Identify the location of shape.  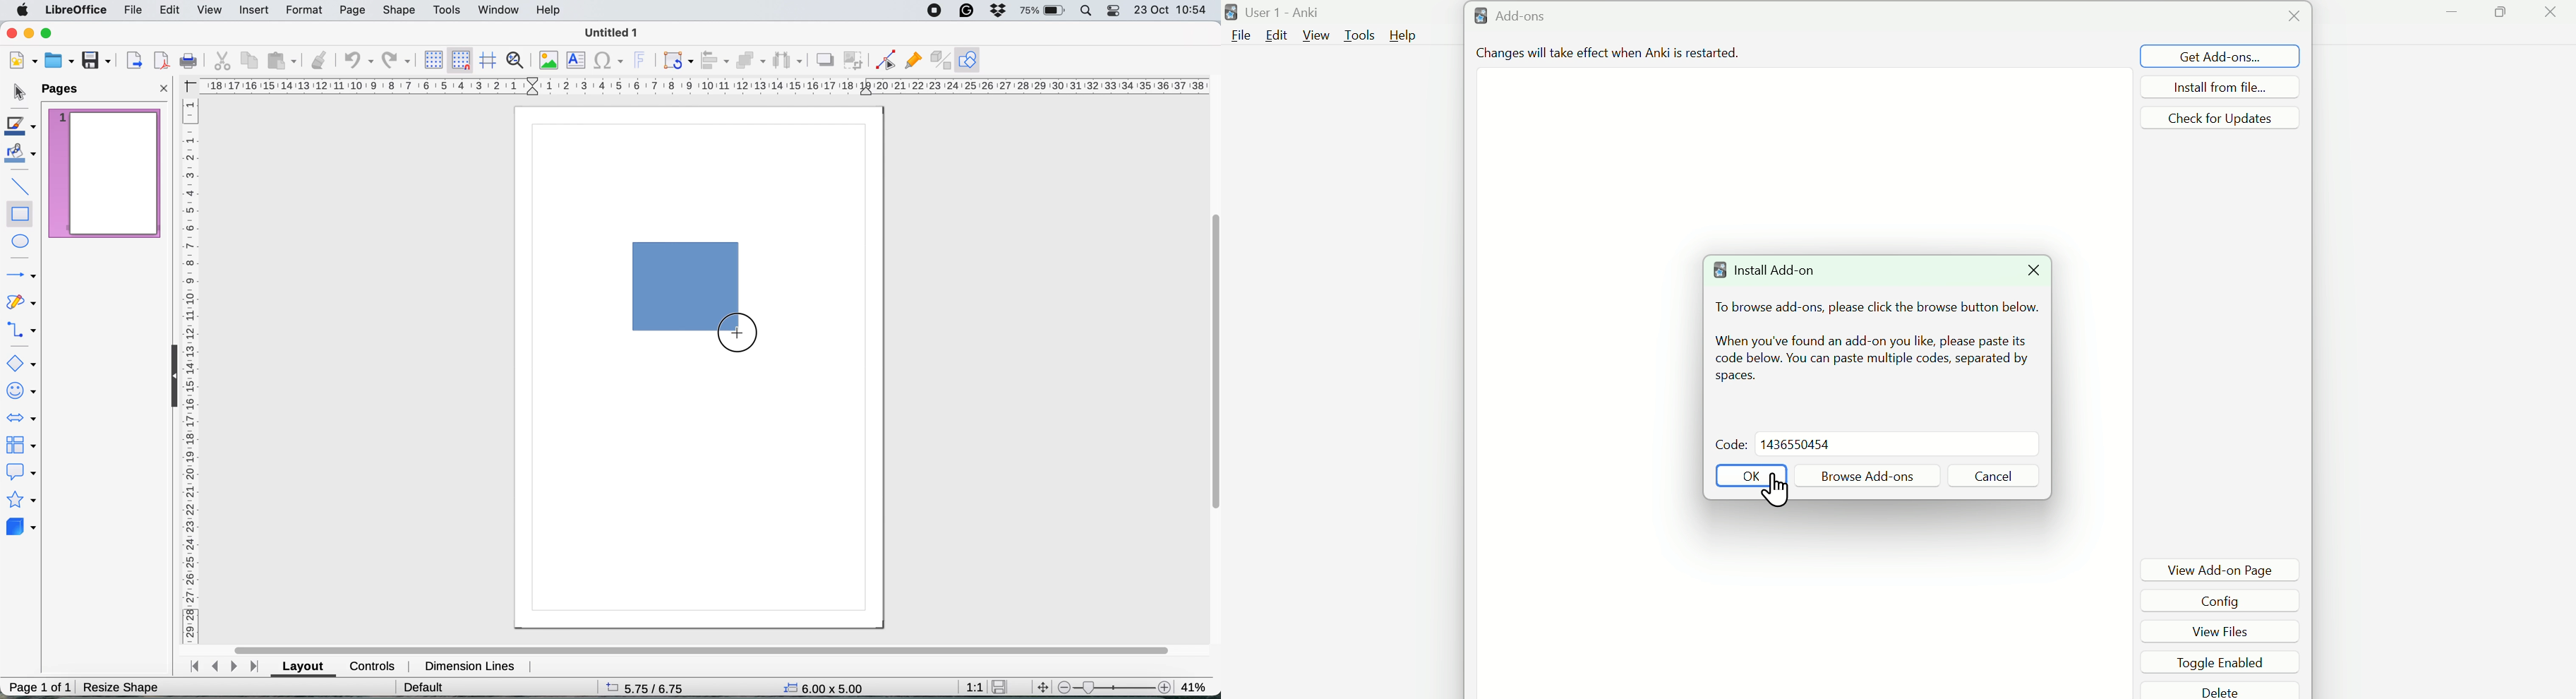
(400, 11).